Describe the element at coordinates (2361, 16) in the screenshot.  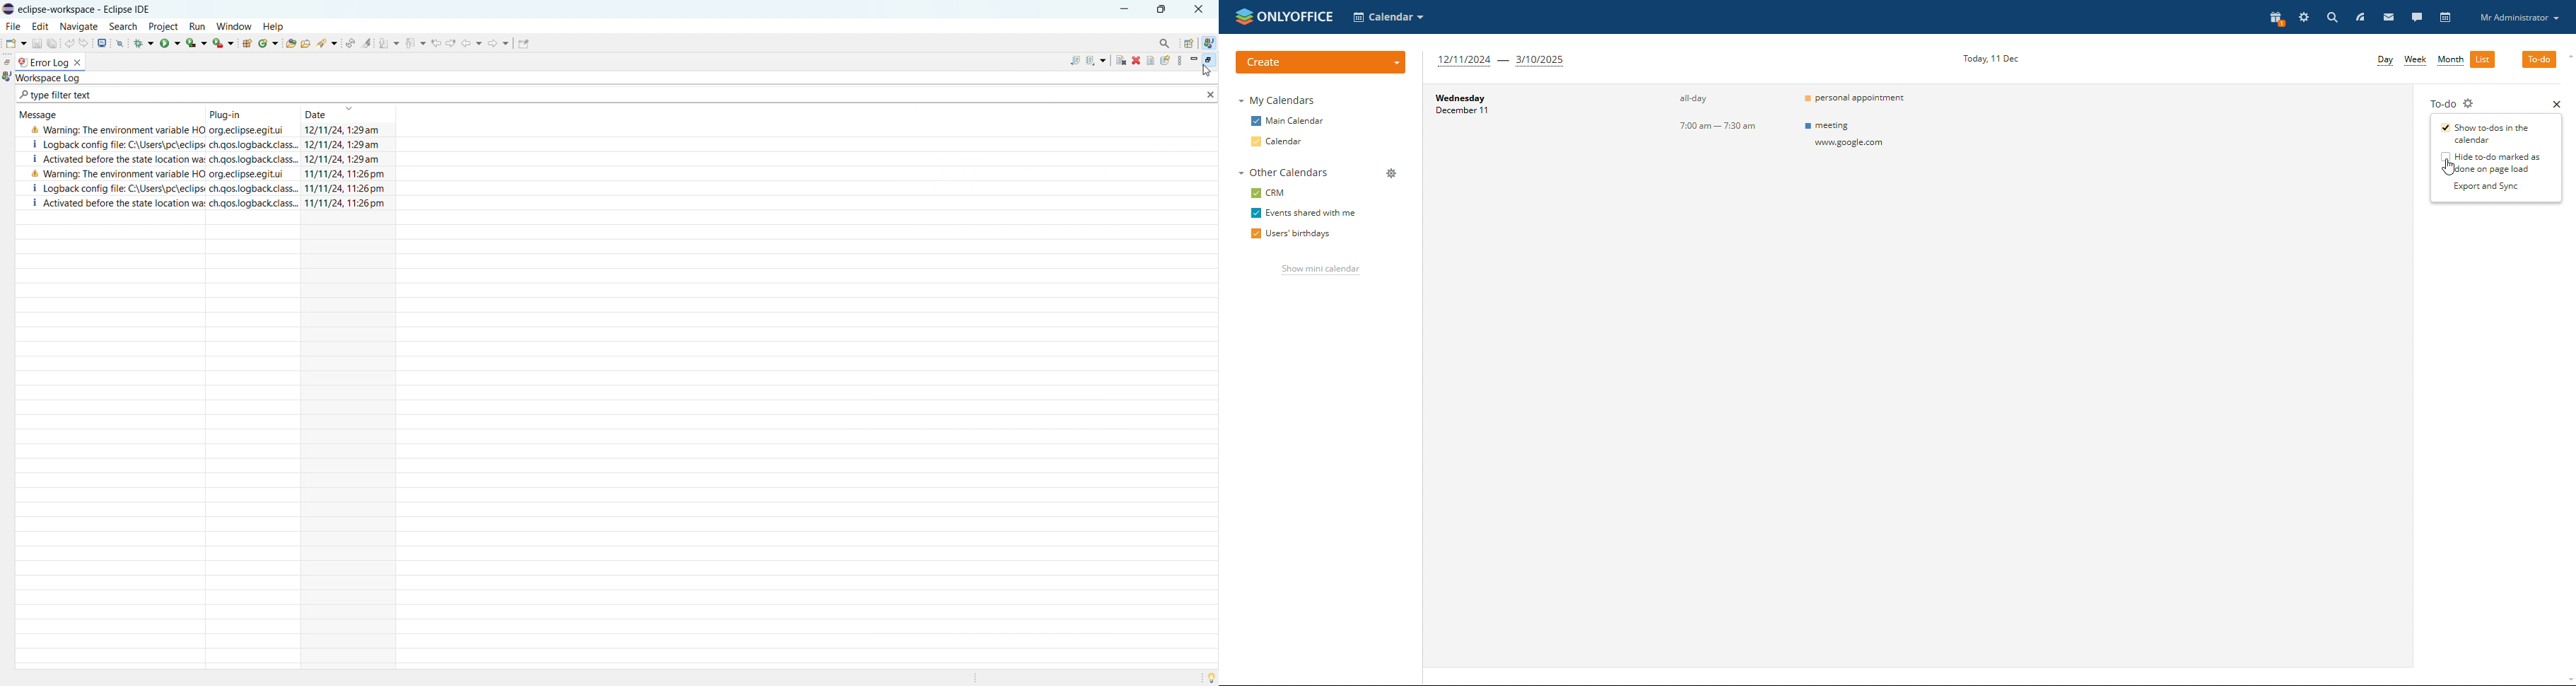
I see `feed` at that location.